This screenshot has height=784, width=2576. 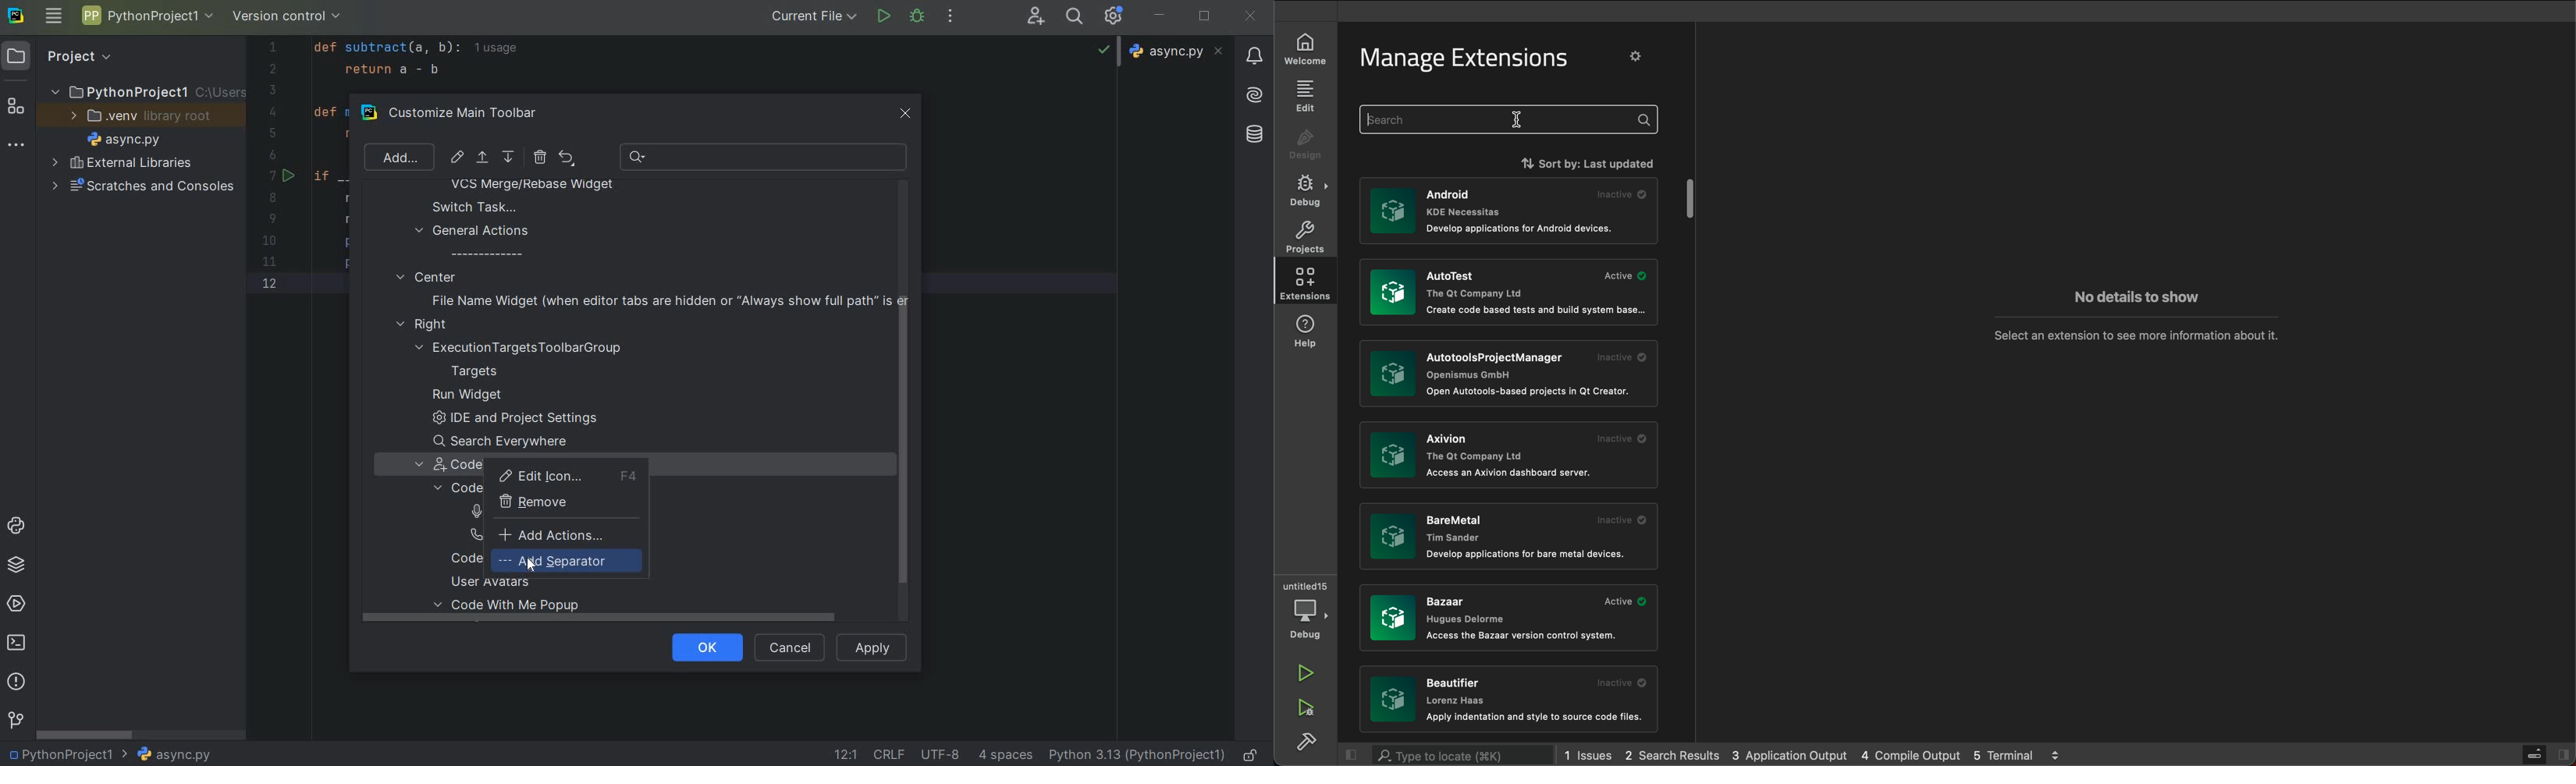 I want to click on cursor, so click(x=1519, y=119).